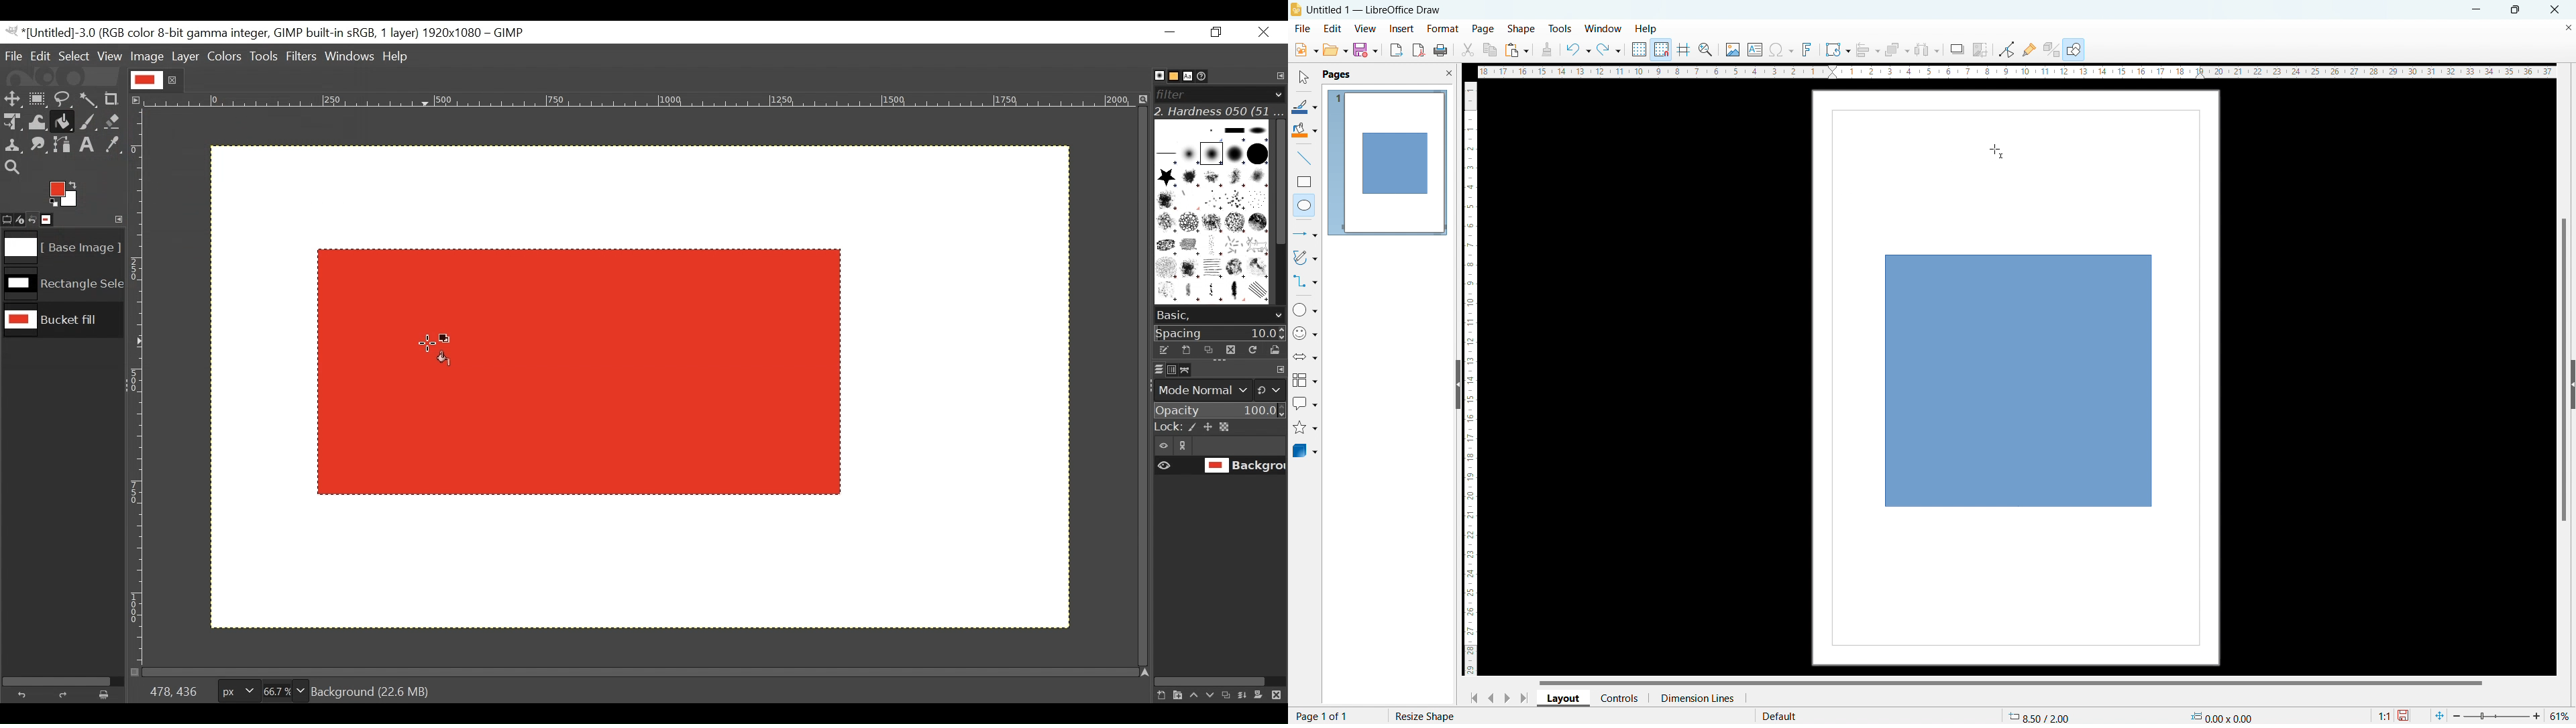 The width and height of the screenshot is (2576, 728). Describe the element at coordinates (1305, 333) in the screenshot. I see `symbol shapes` at that location.